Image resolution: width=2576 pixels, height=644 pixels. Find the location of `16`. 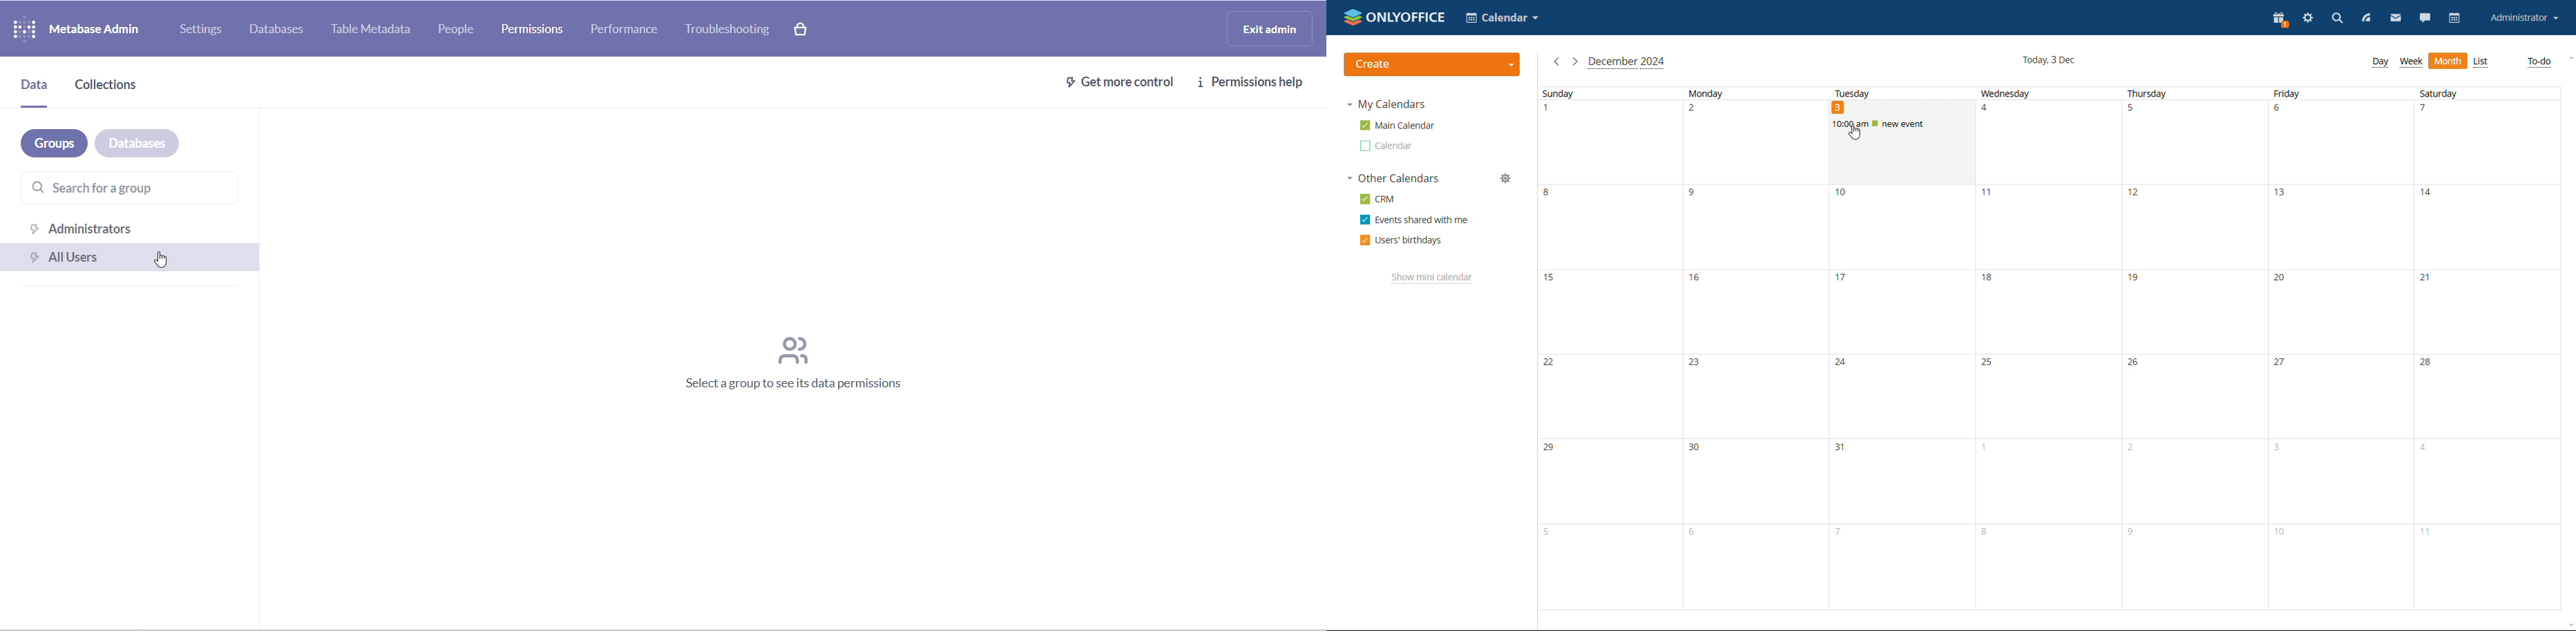

16 is located at coordinates (1755, 312).